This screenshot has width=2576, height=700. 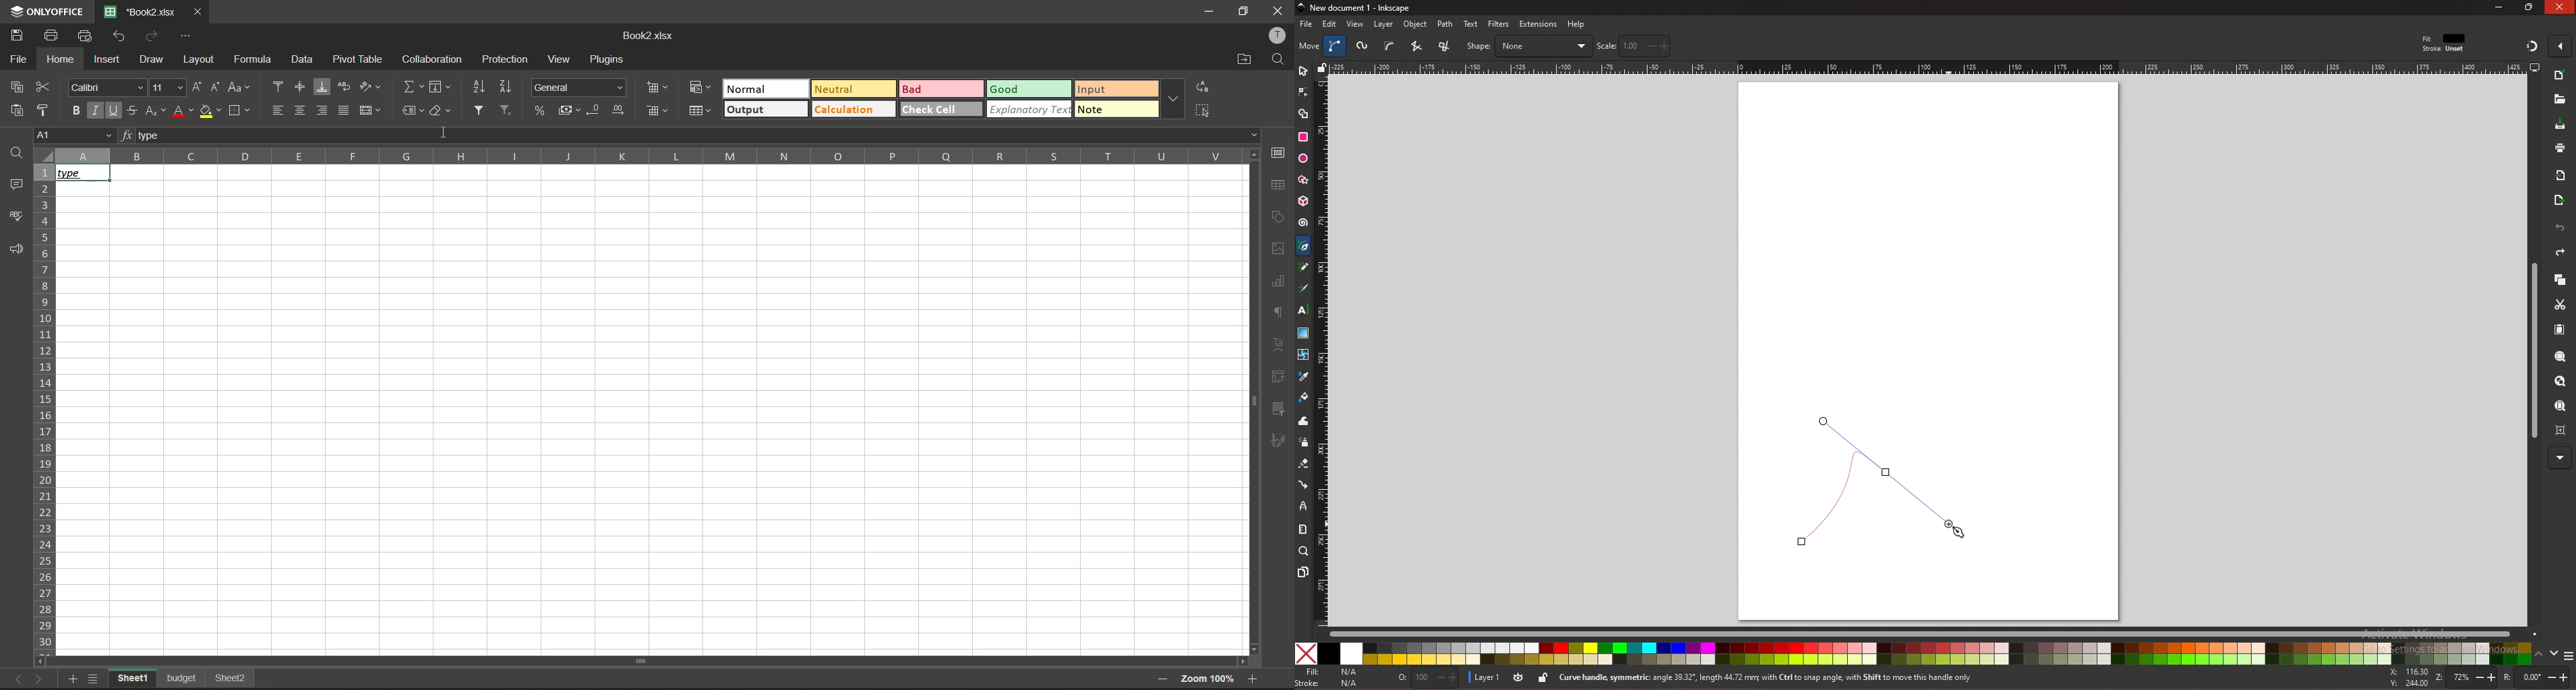 I want to click on close, so click(x=1278, y=11).